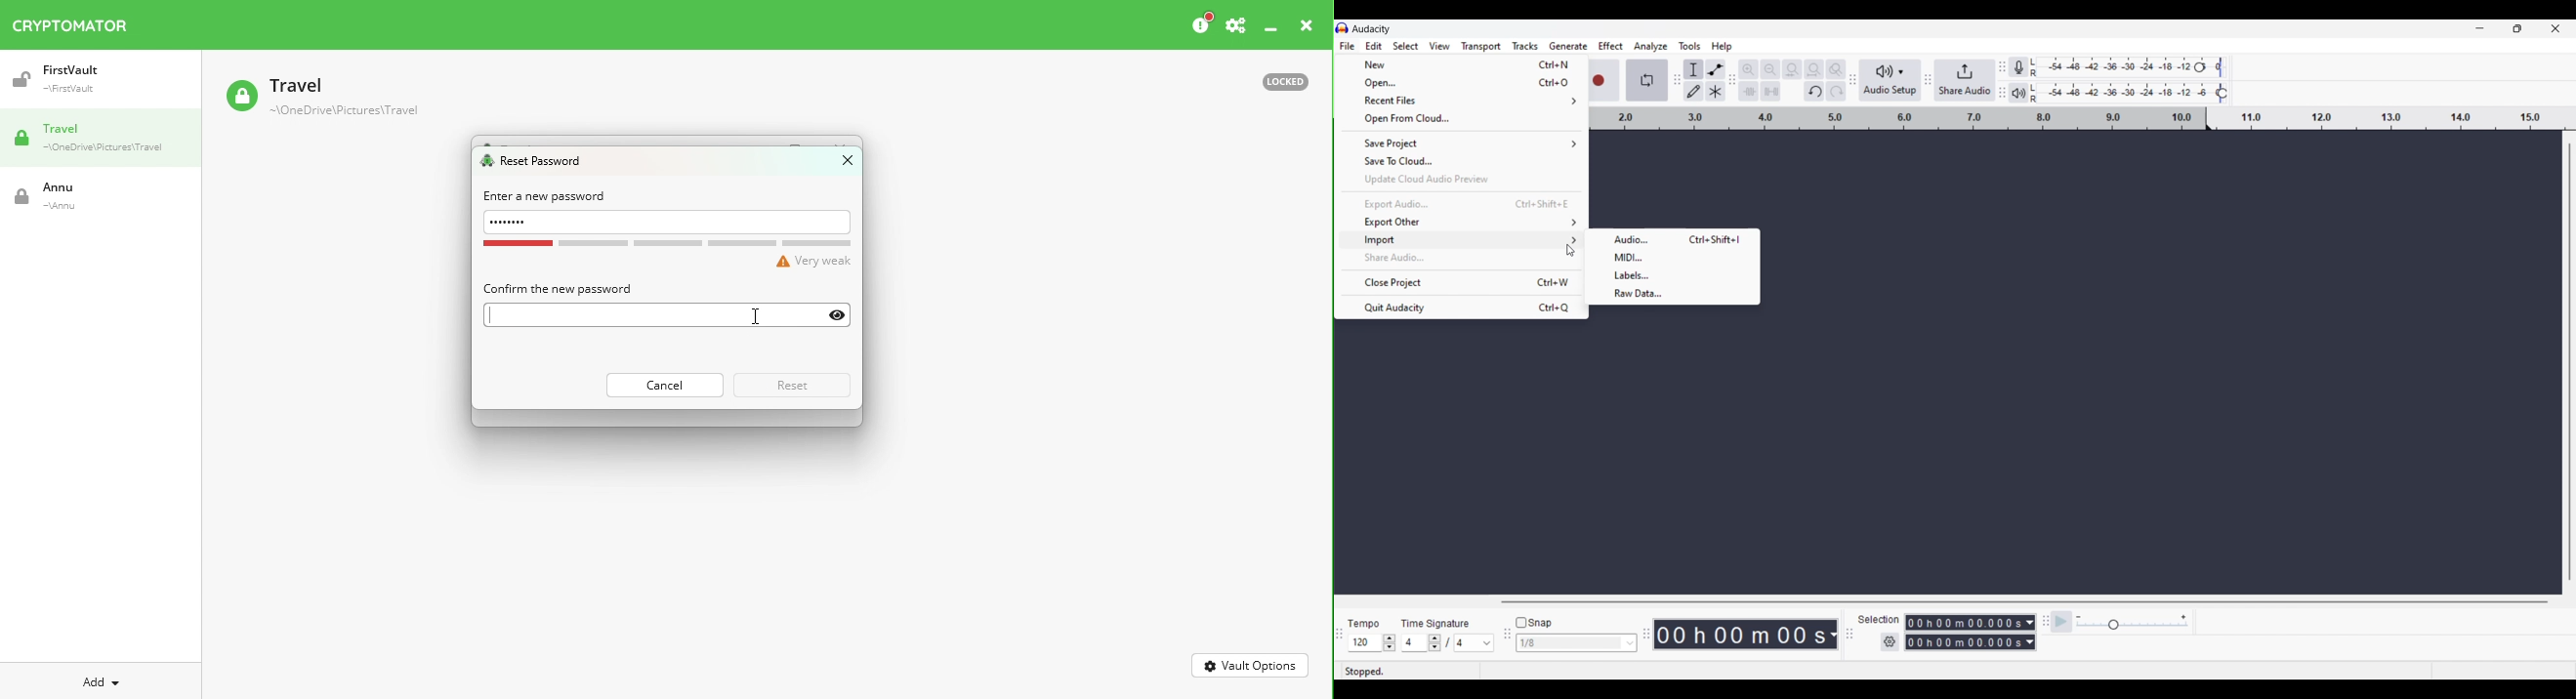 This screenshot has height=700, width=2576. I want to click on Select menu, so click(1406, 46).